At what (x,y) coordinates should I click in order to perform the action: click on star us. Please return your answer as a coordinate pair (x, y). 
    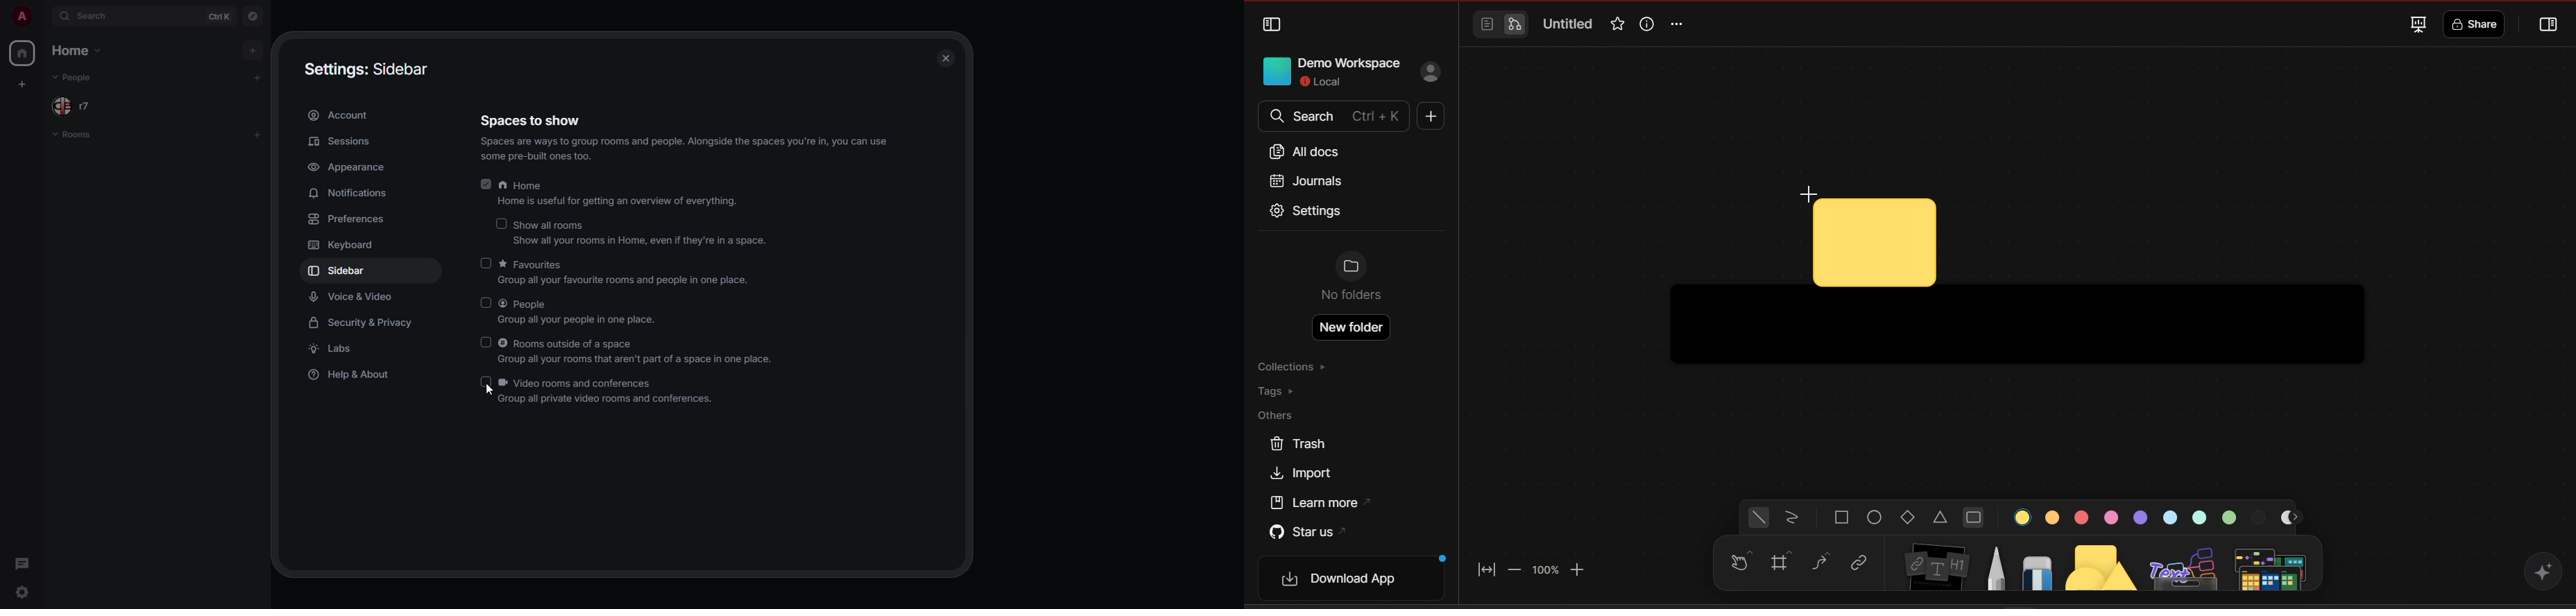
    Looking at the image, I should click on (1306, 531).